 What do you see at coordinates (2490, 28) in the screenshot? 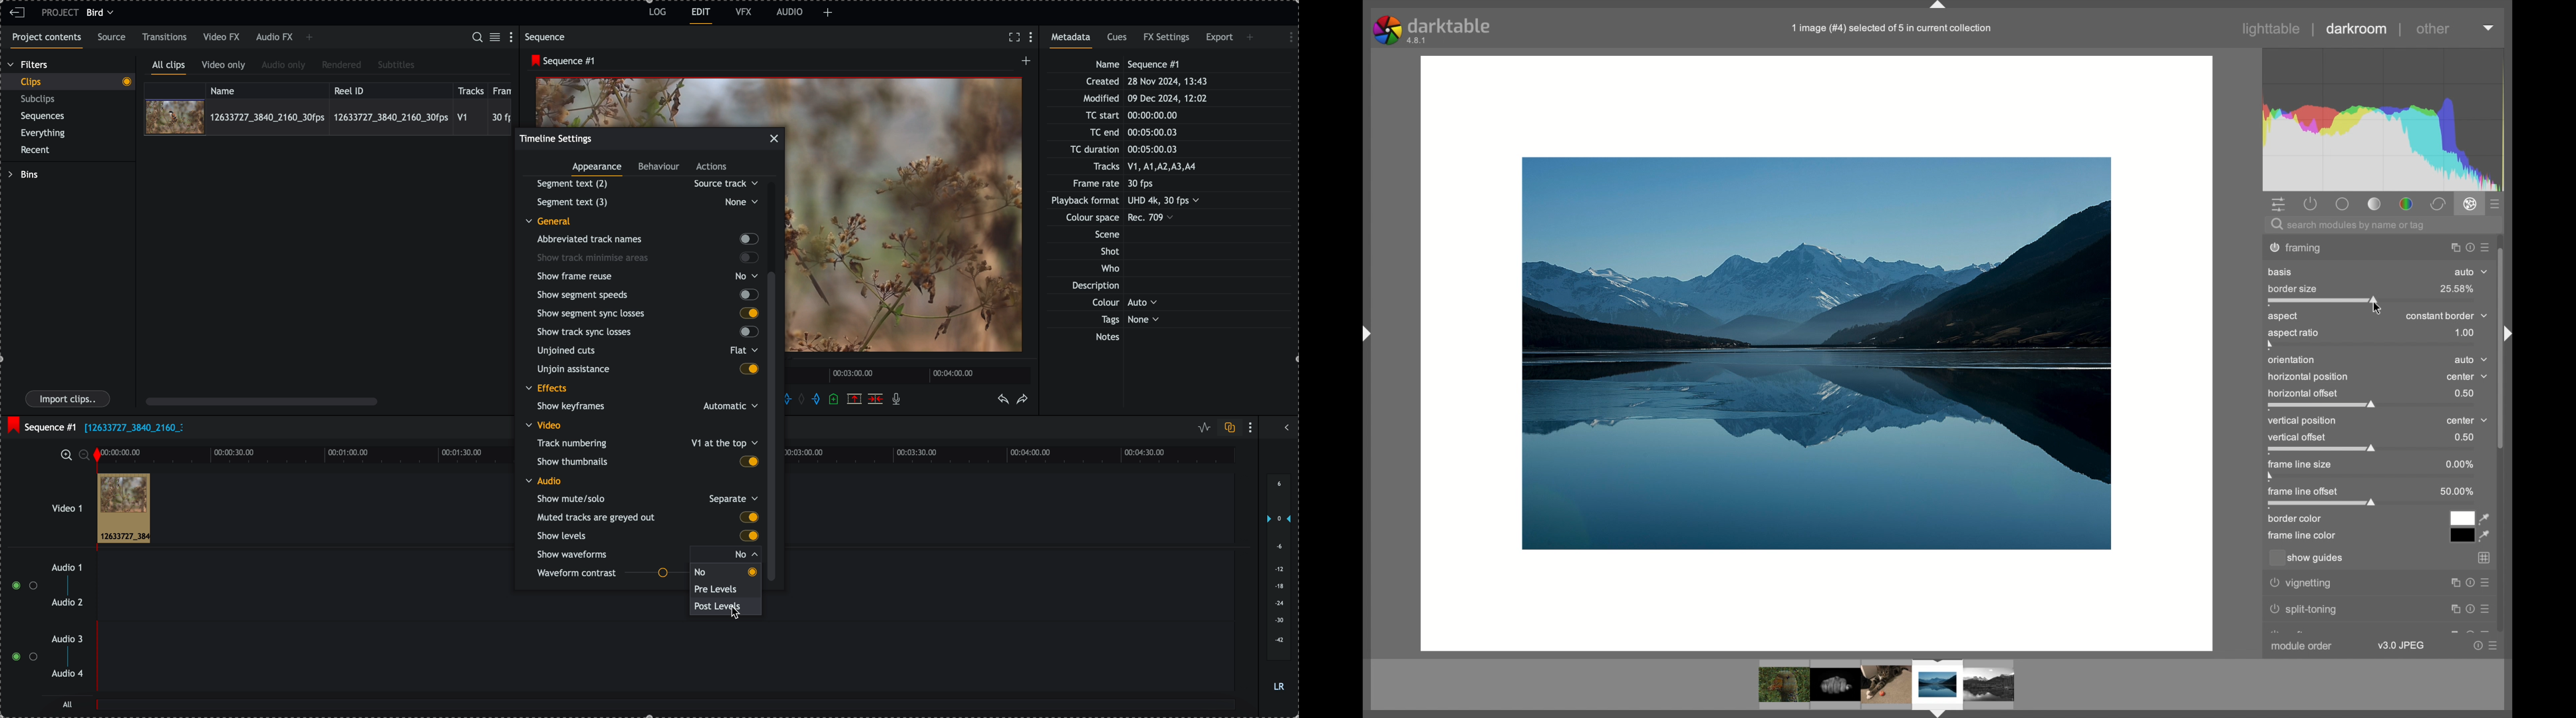
I see `more options` at bounding box center [2490, 28].